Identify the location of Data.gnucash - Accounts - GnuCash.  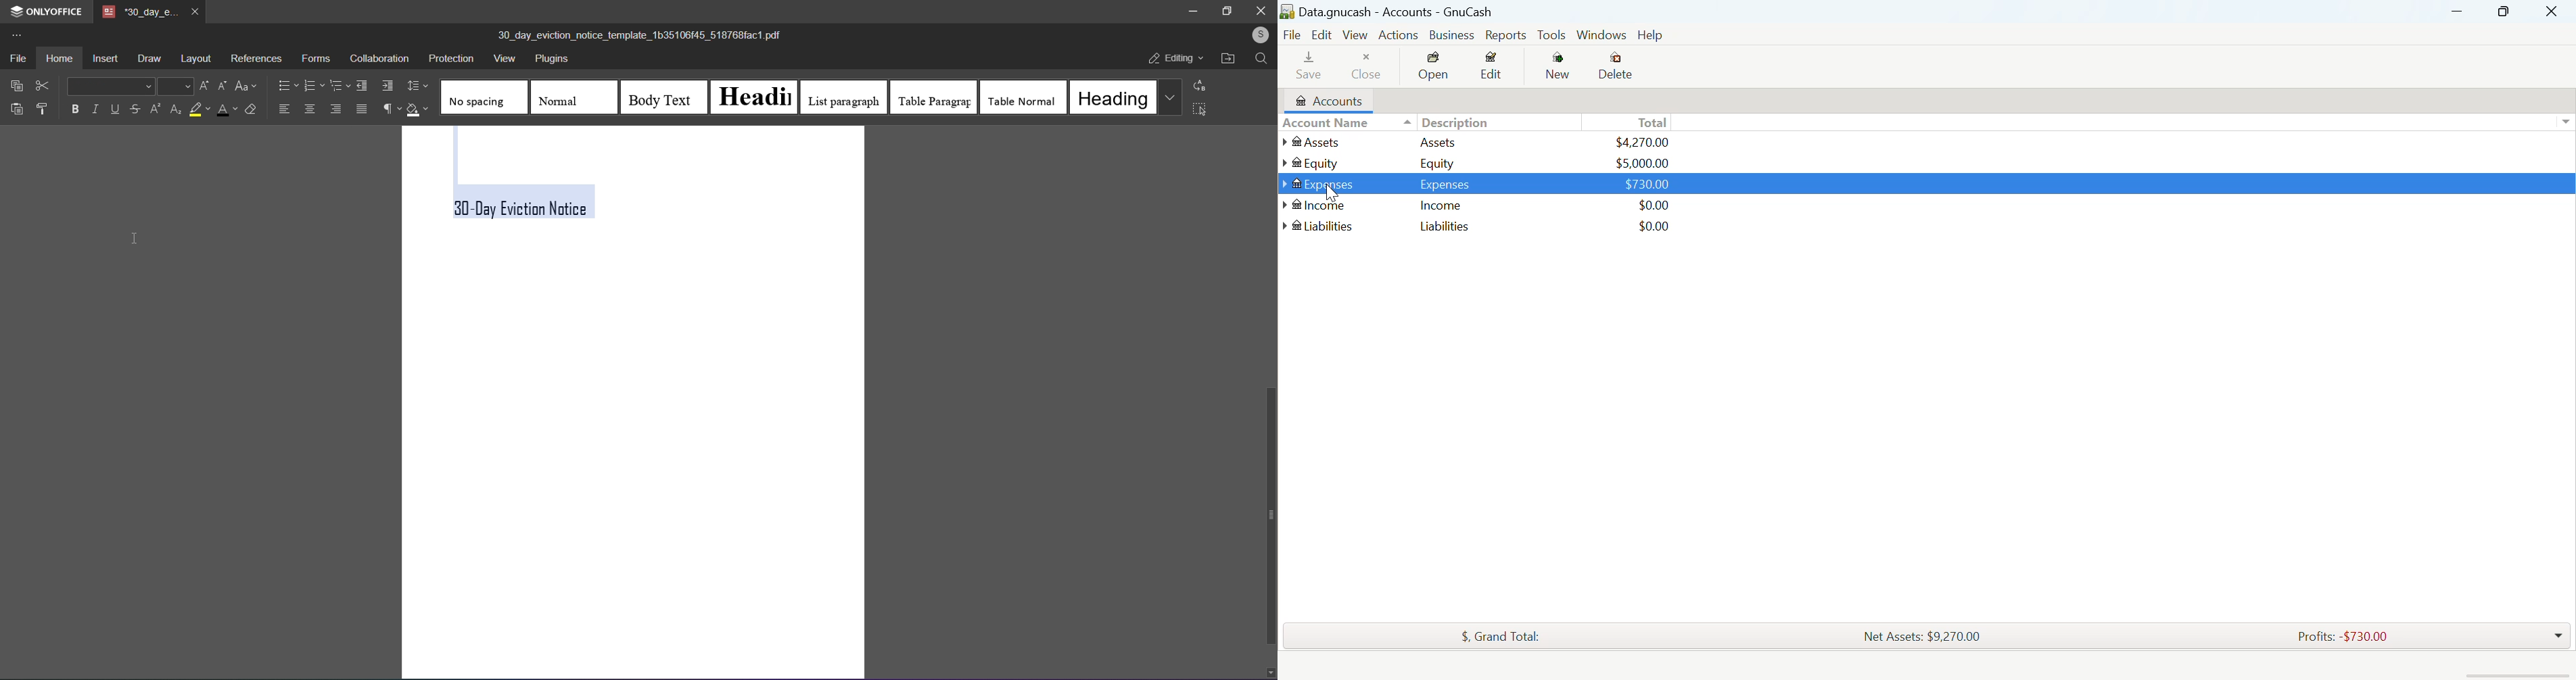
(1415, 11).